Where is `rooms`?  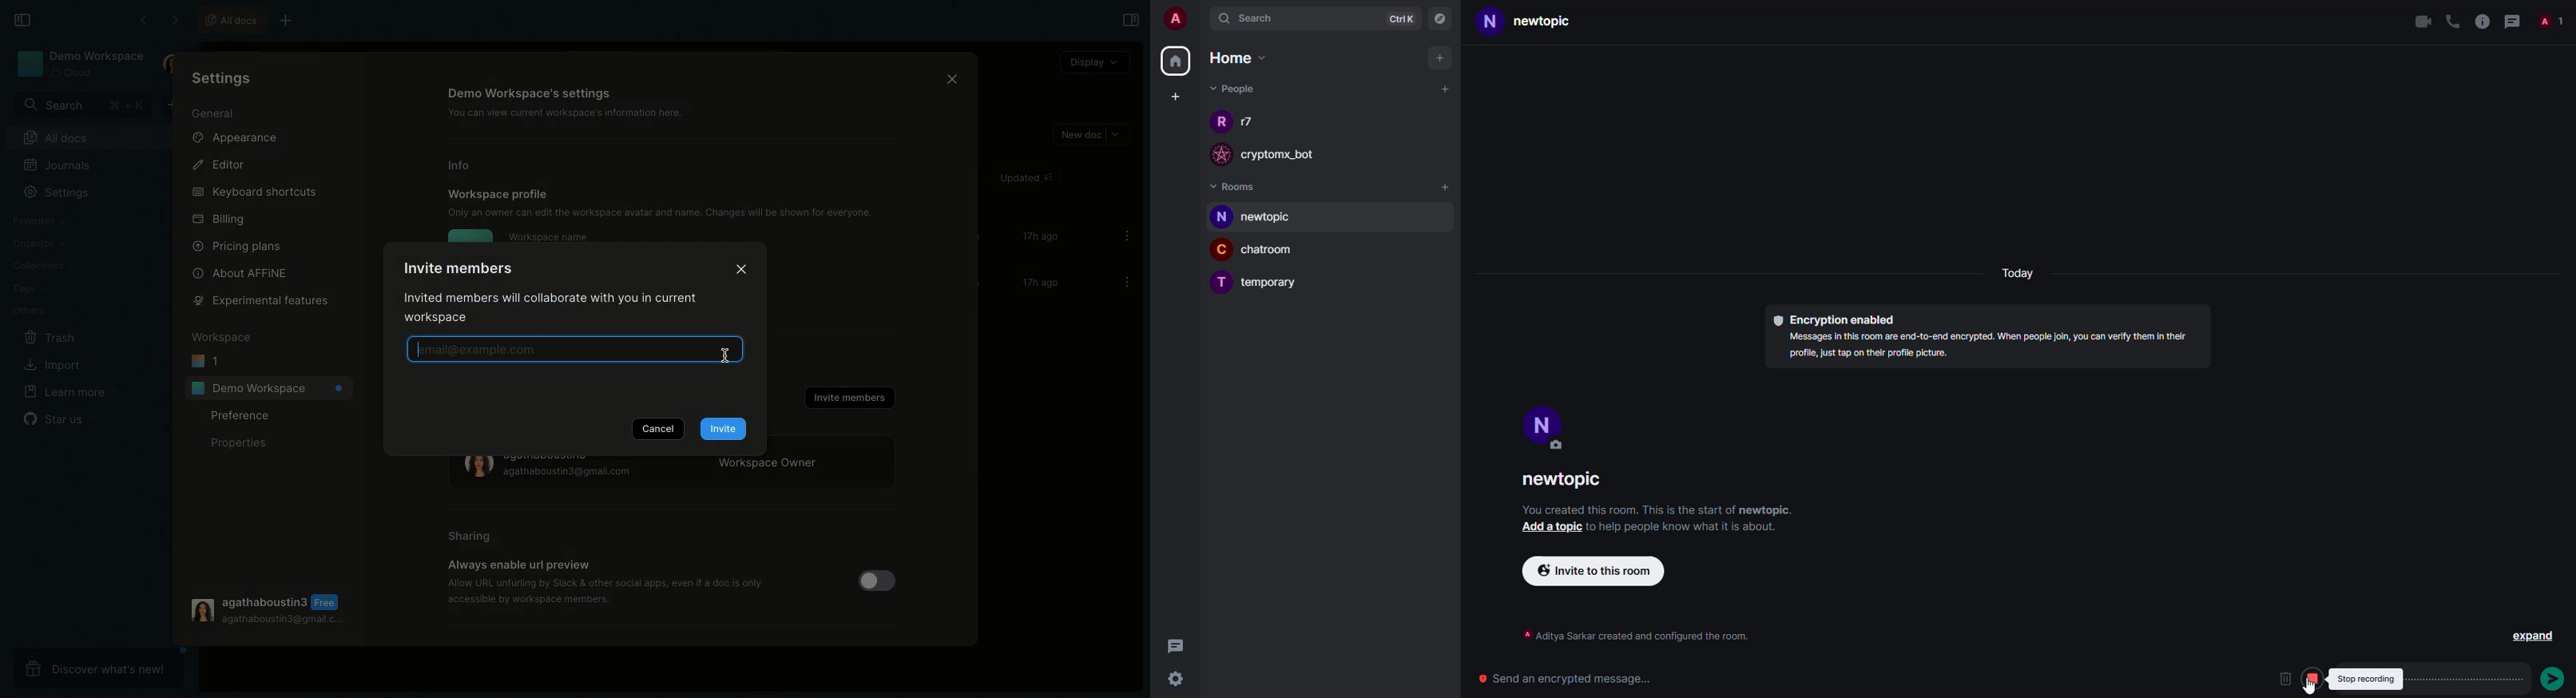
rooms is located at coordinates (1239, 186).